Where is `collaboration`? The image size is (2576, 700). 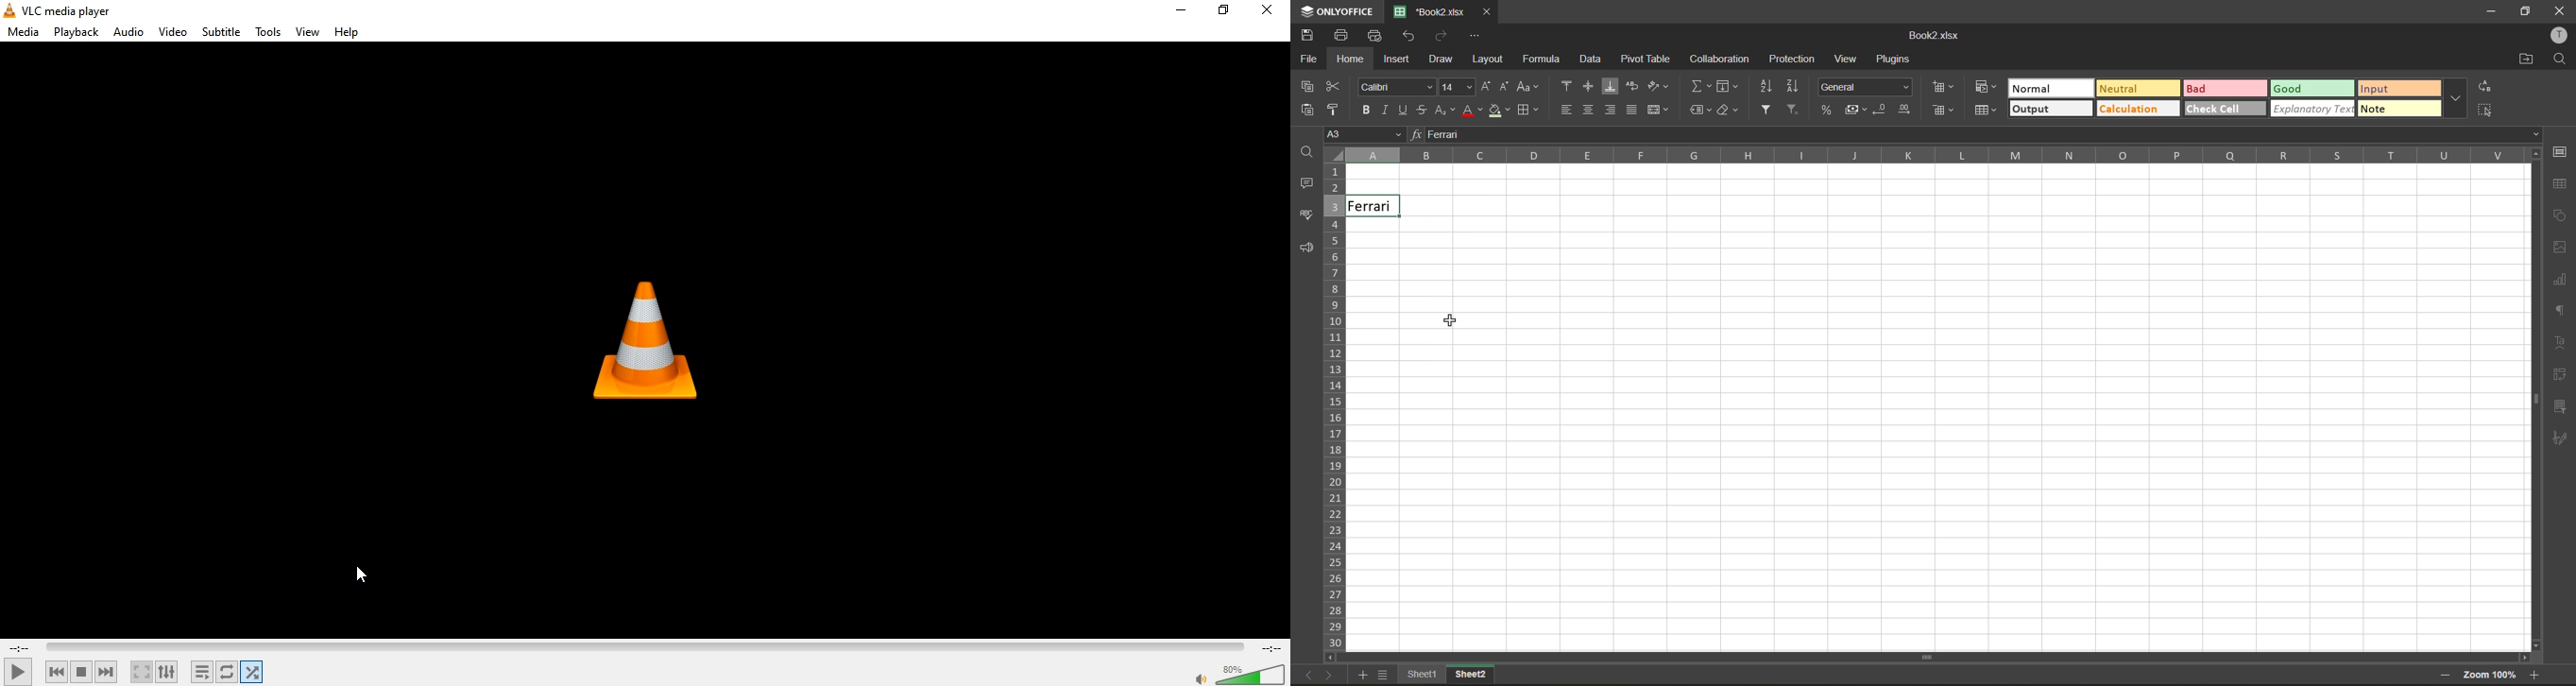
collaboration is located at coordinates (1718, 60).